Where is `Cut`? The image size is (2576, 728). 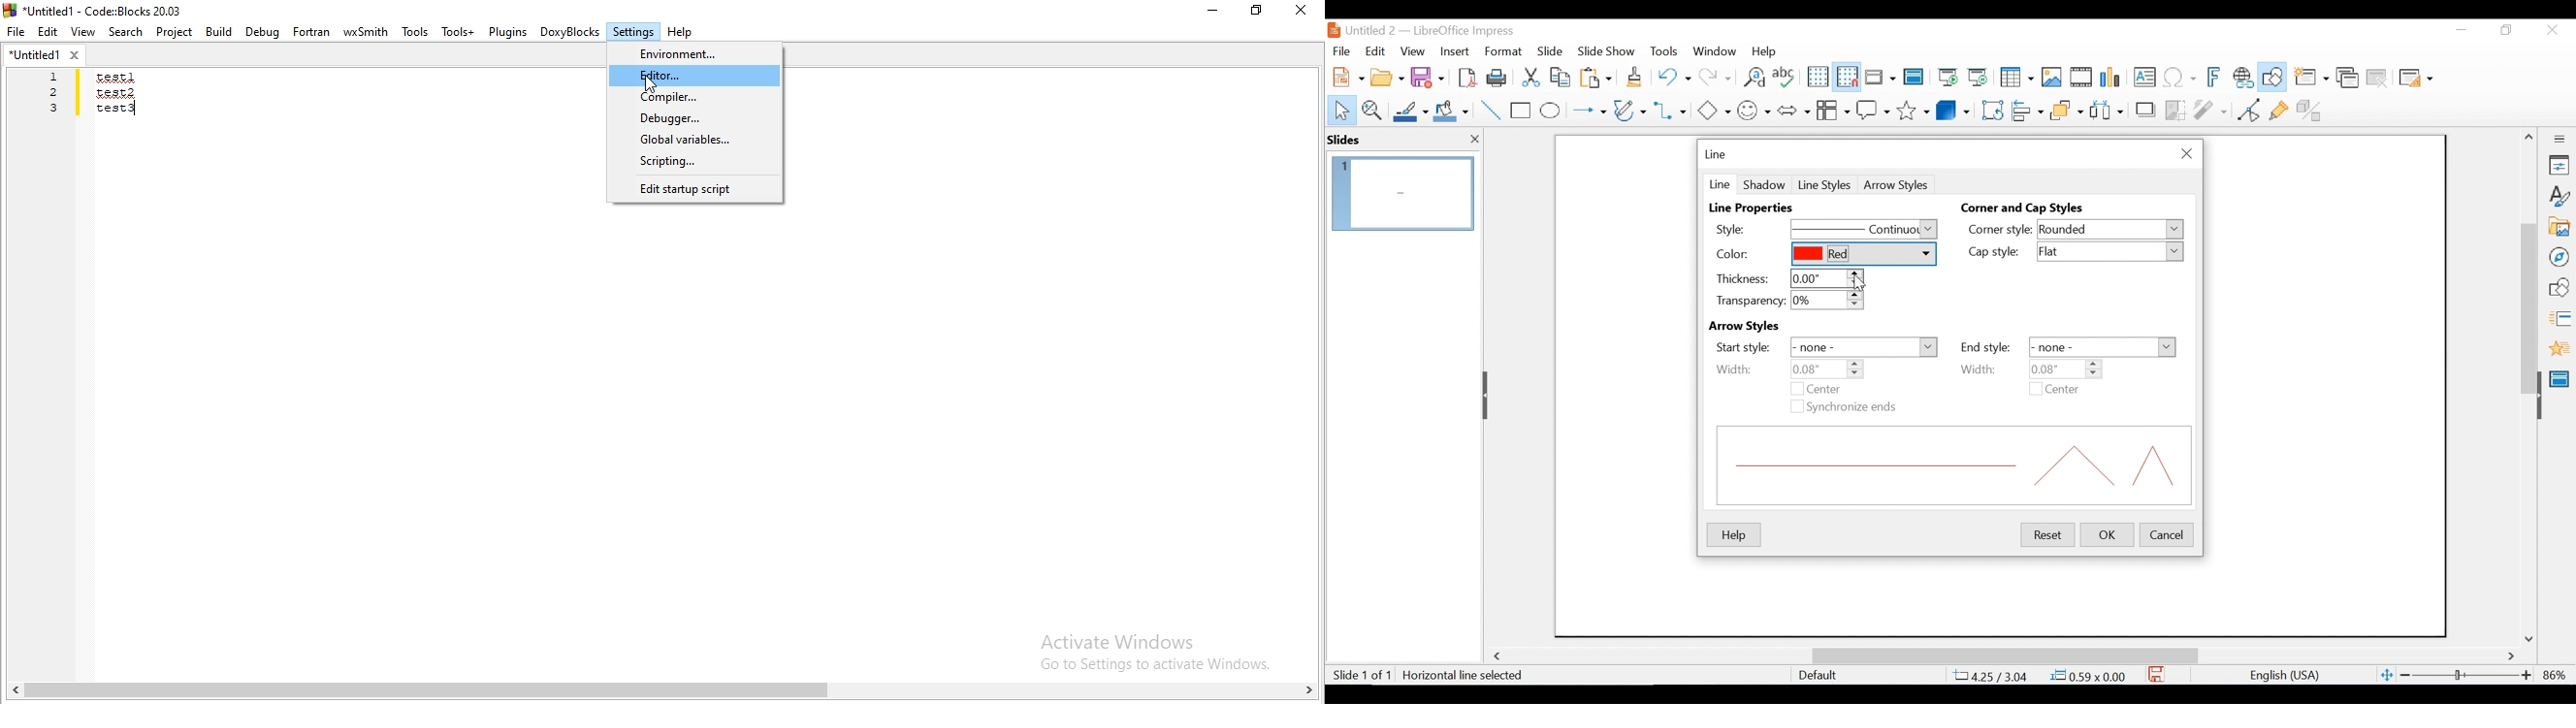 Cut is located at coordinates (1530, 77).